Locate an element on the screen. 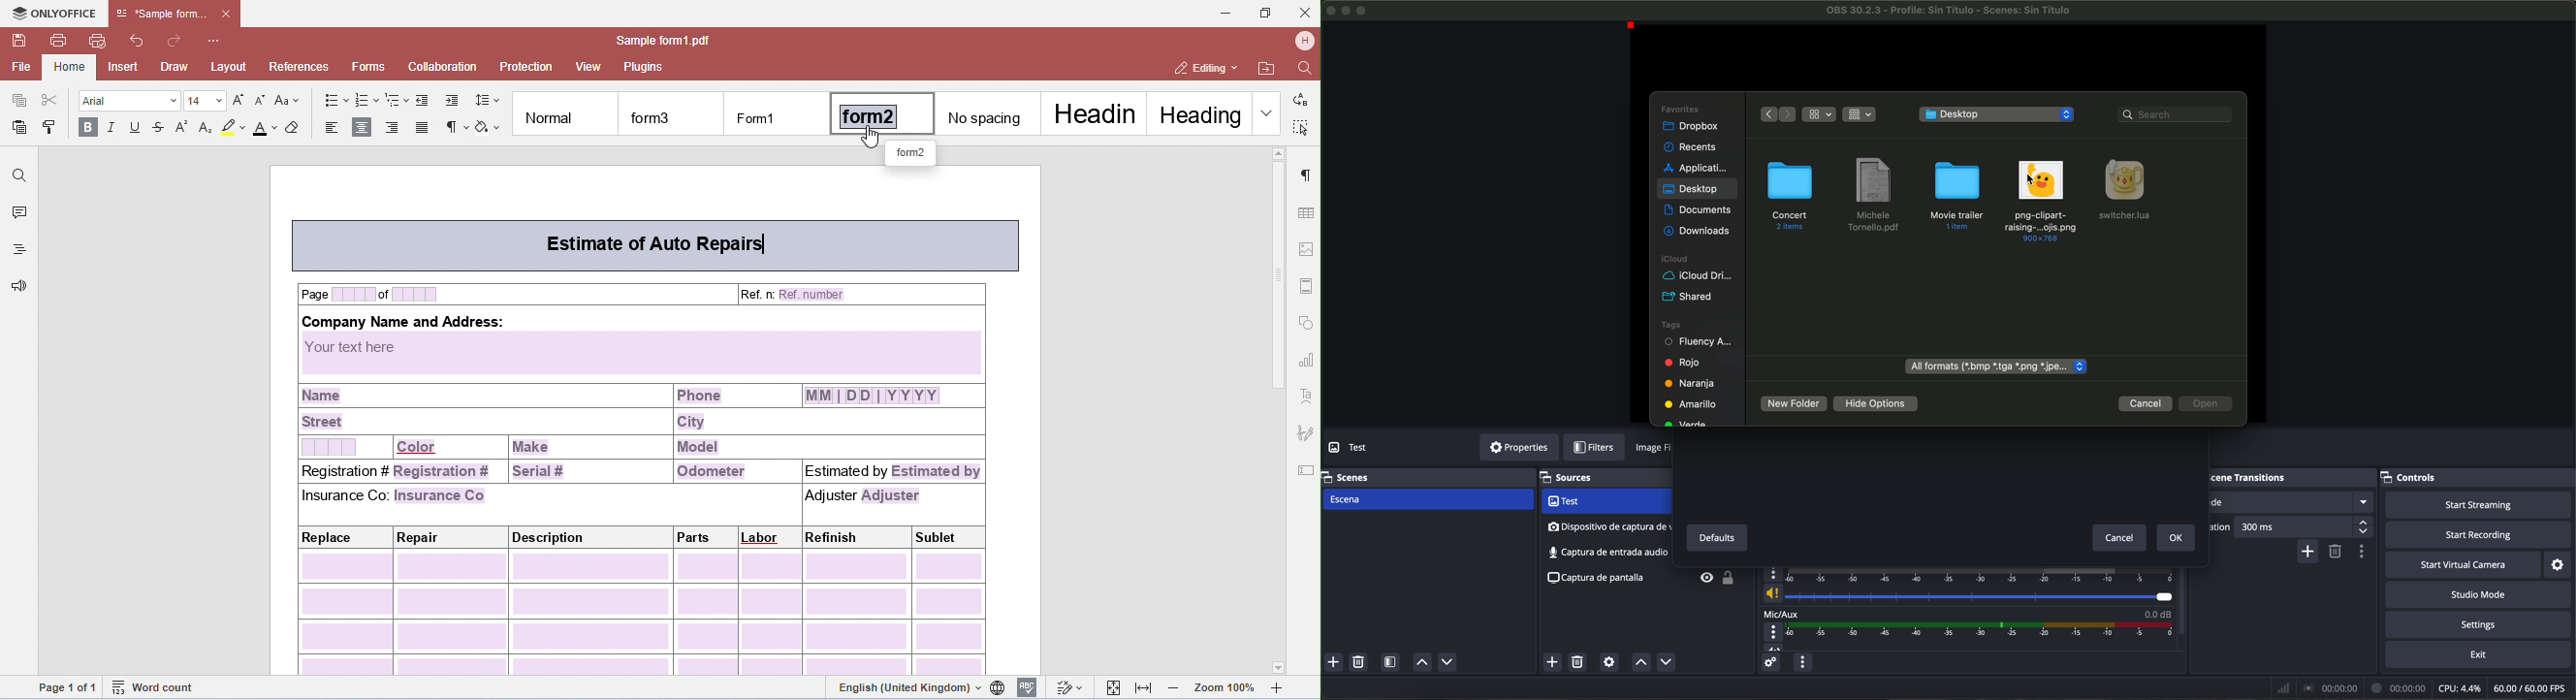 This screenshot has height=700, width=2576. no source selected is located at coordinates (1371, 446).